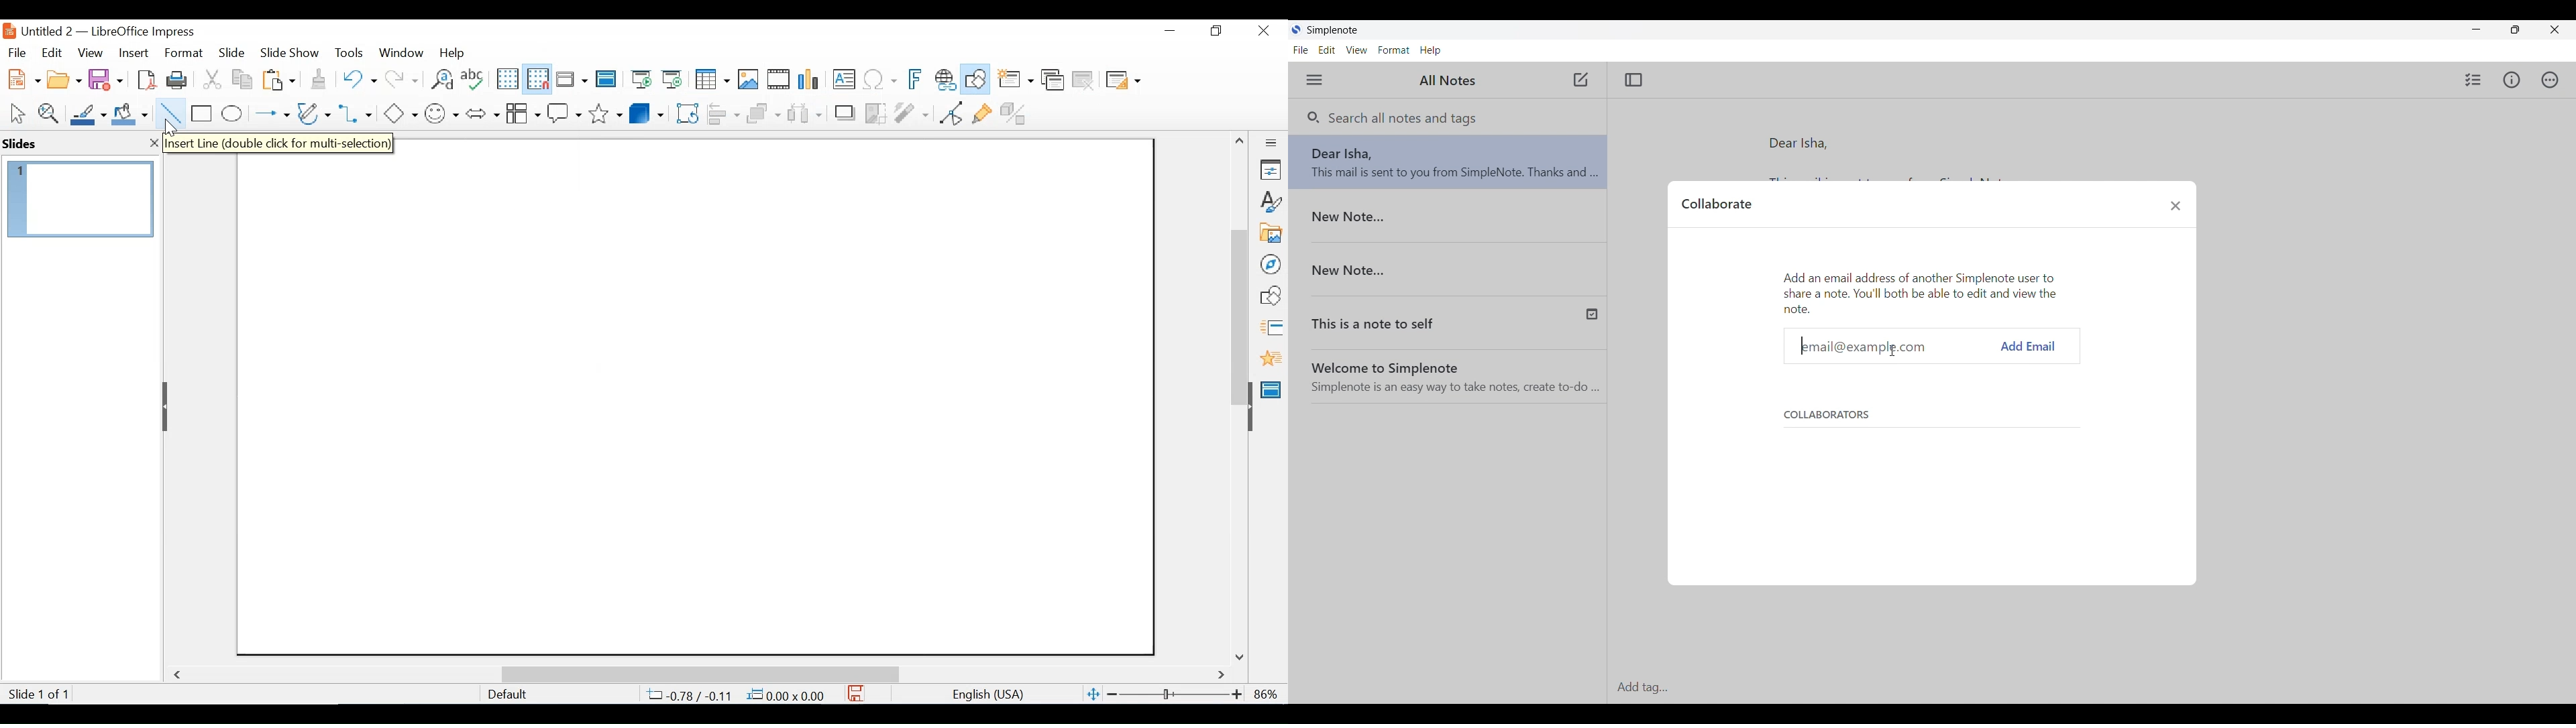 This screenshot has height=728, width=2576. Describe the element at coordinates (1394, 50) in the screenshot. I see `Format` at that location.